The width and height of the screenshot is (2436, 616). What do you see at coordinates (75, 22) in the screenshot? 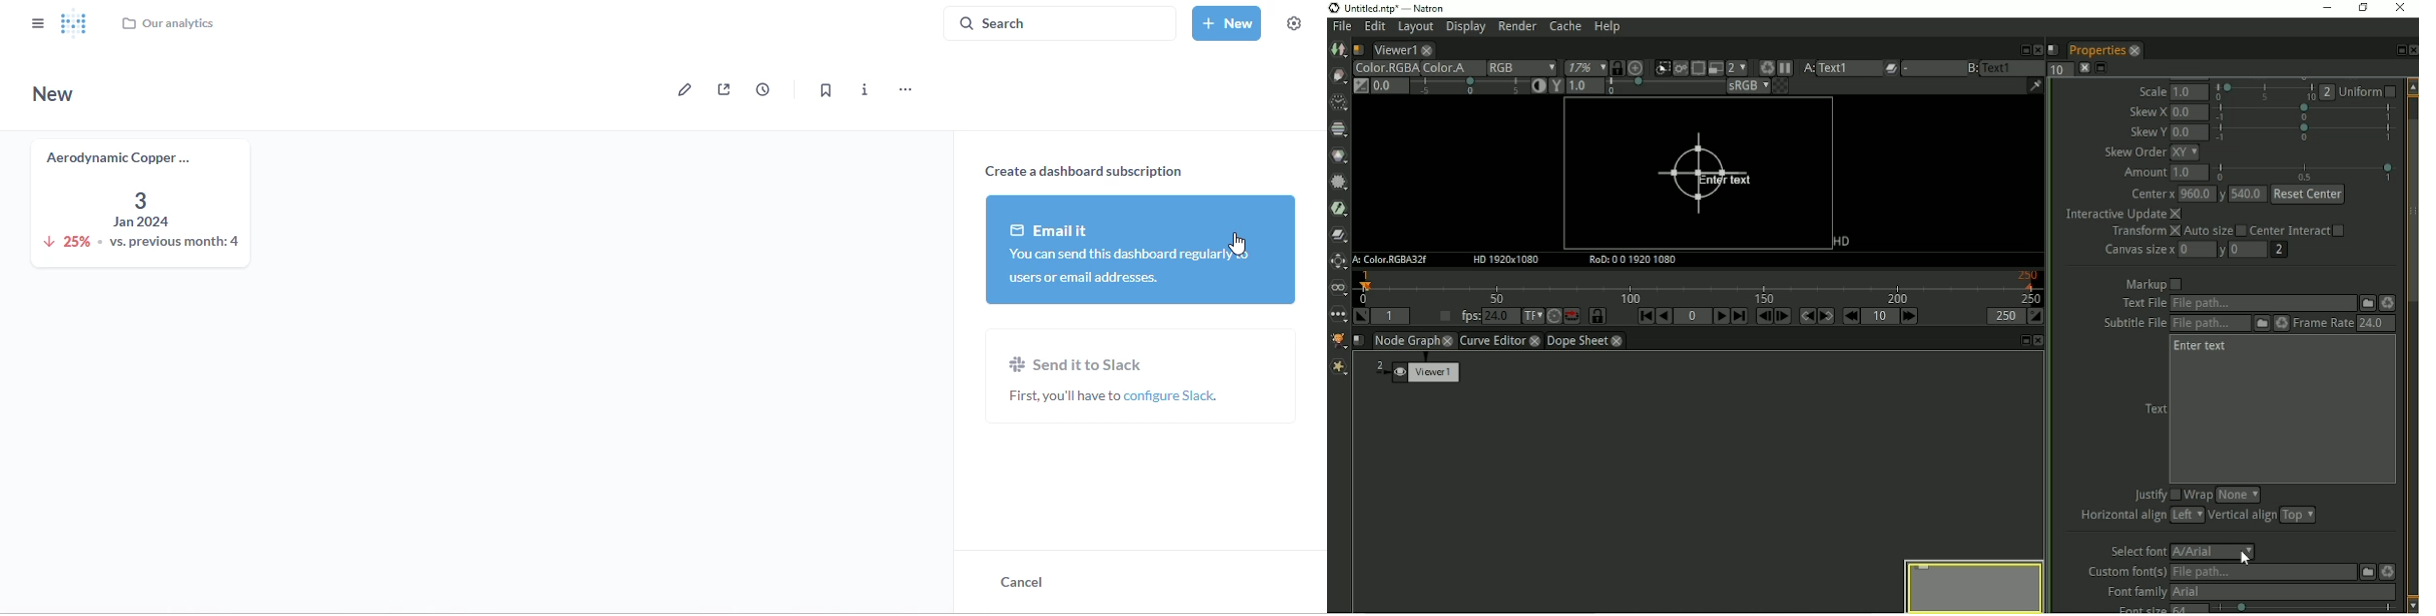
I see `logo` at bounding box center [75, 22].